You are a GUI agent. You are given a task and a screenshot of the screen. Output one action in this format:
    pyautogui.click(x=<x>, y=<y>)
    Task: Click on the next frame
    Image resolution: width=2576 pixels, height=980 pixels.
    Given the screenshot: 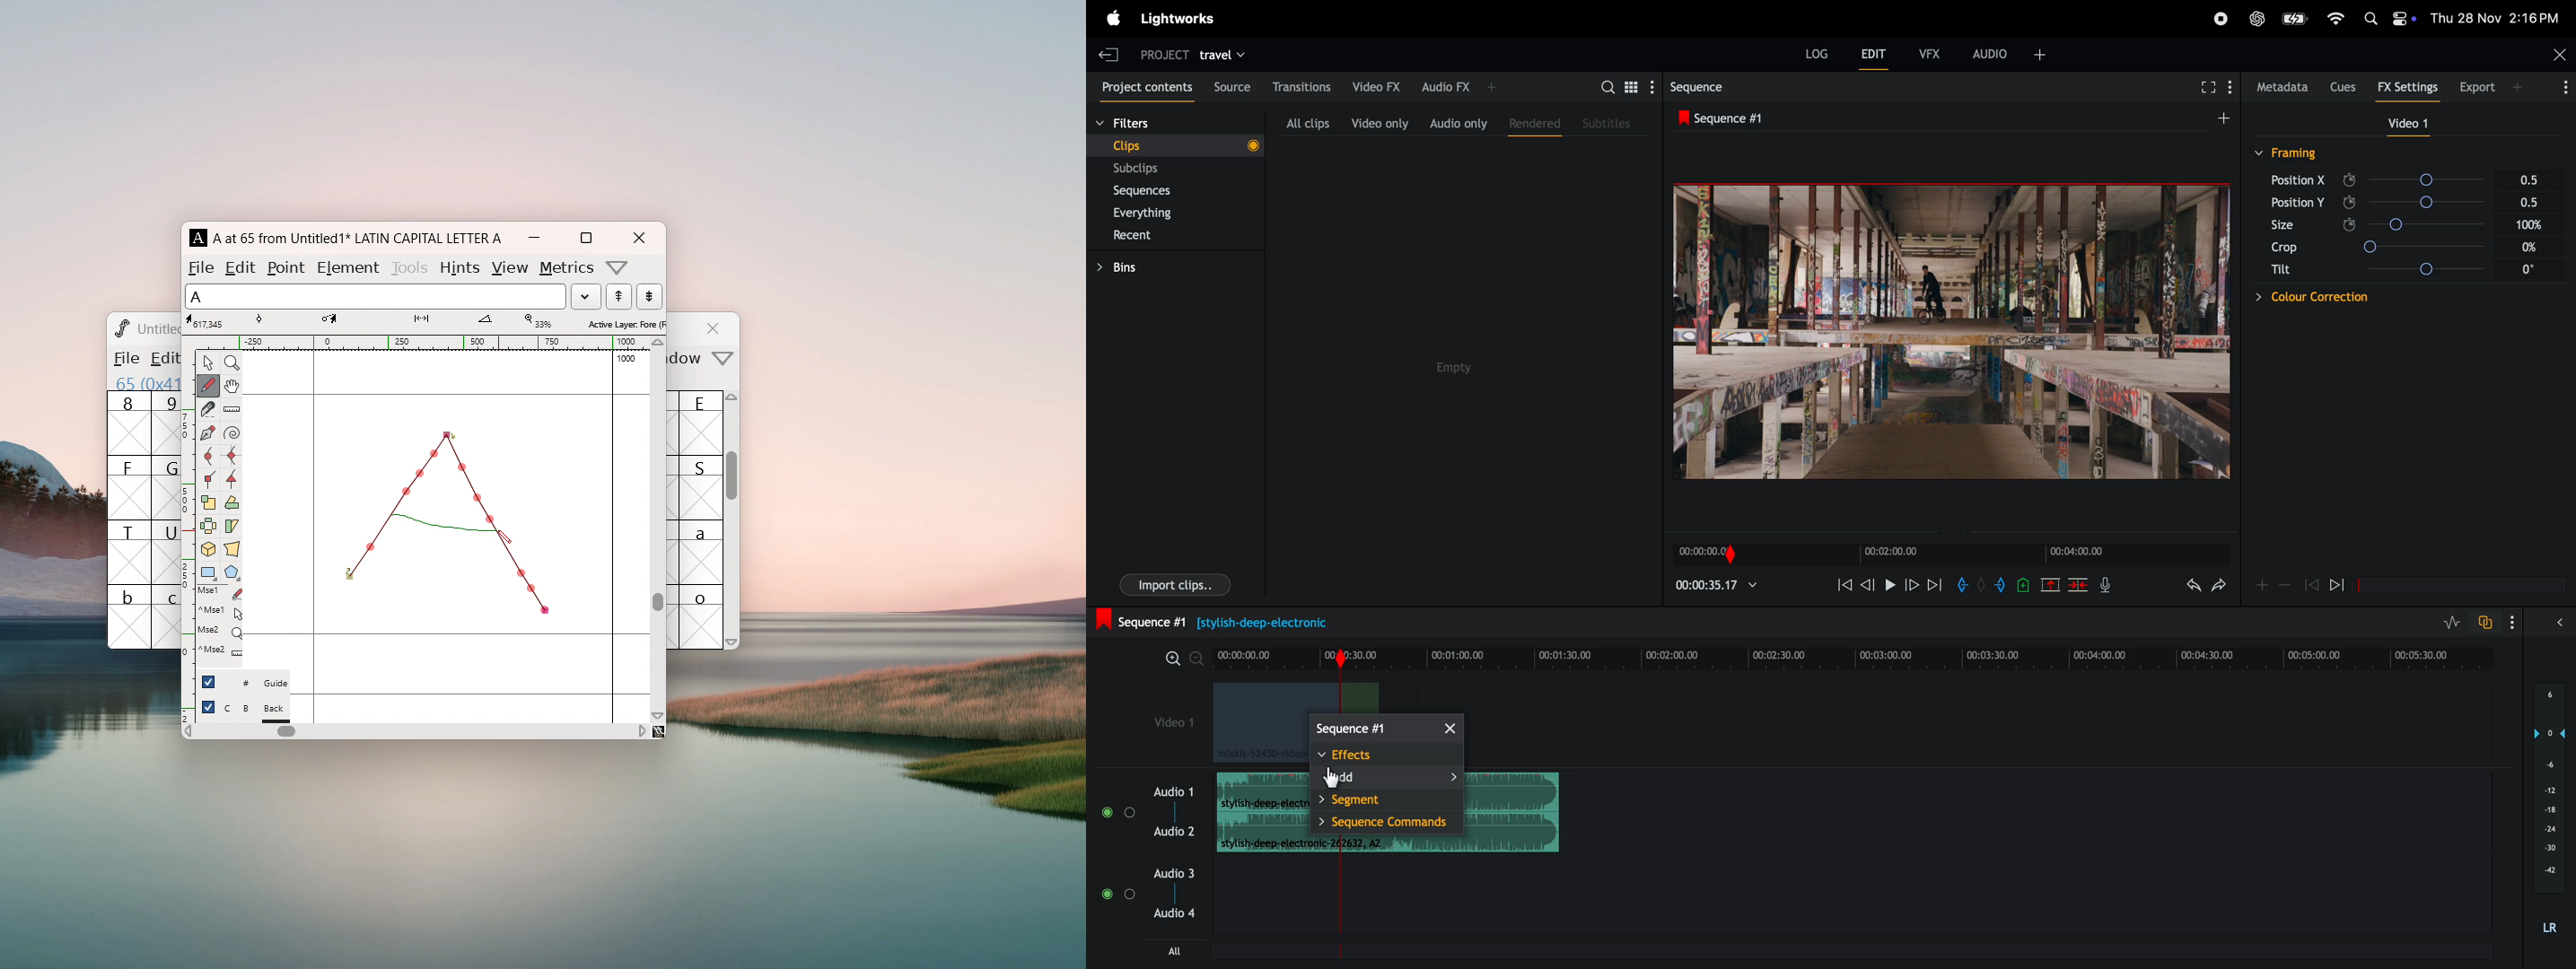 What is the action you would take?
    pyautogui.click(x=1911, y=585)
    